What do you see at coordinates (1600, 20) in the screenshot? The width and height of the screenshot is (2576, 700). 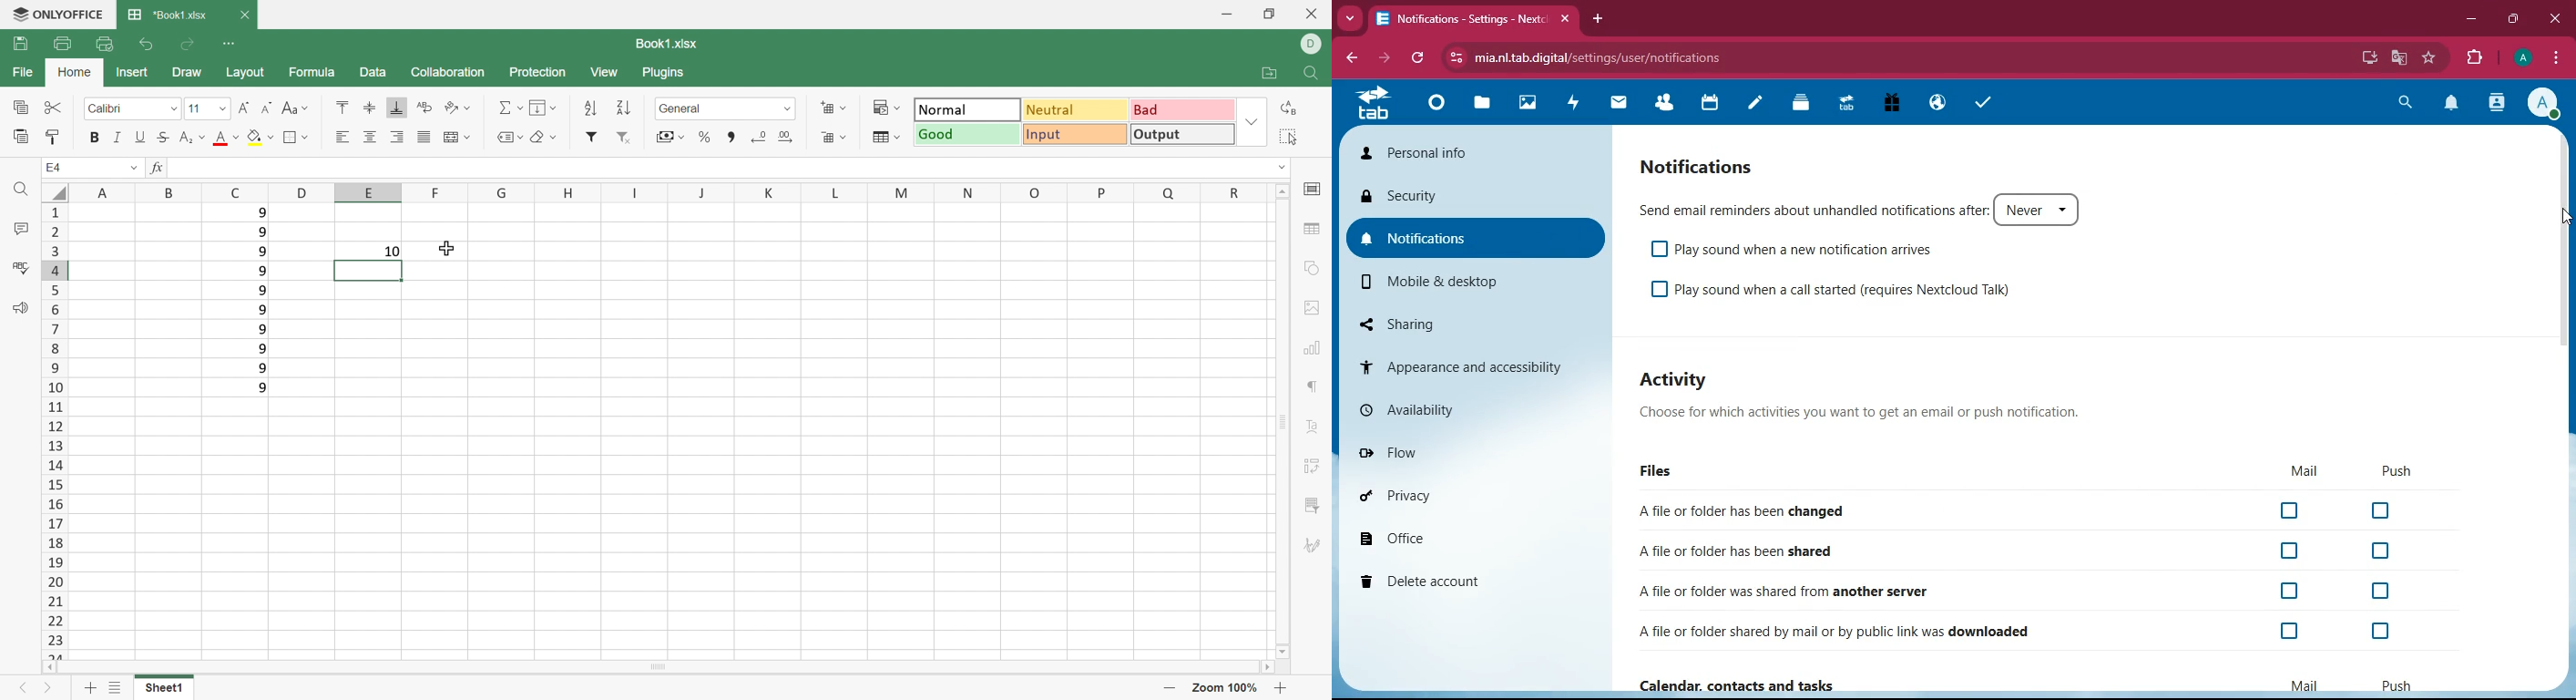 I see `add tab` at bounding box center [1600, 20].